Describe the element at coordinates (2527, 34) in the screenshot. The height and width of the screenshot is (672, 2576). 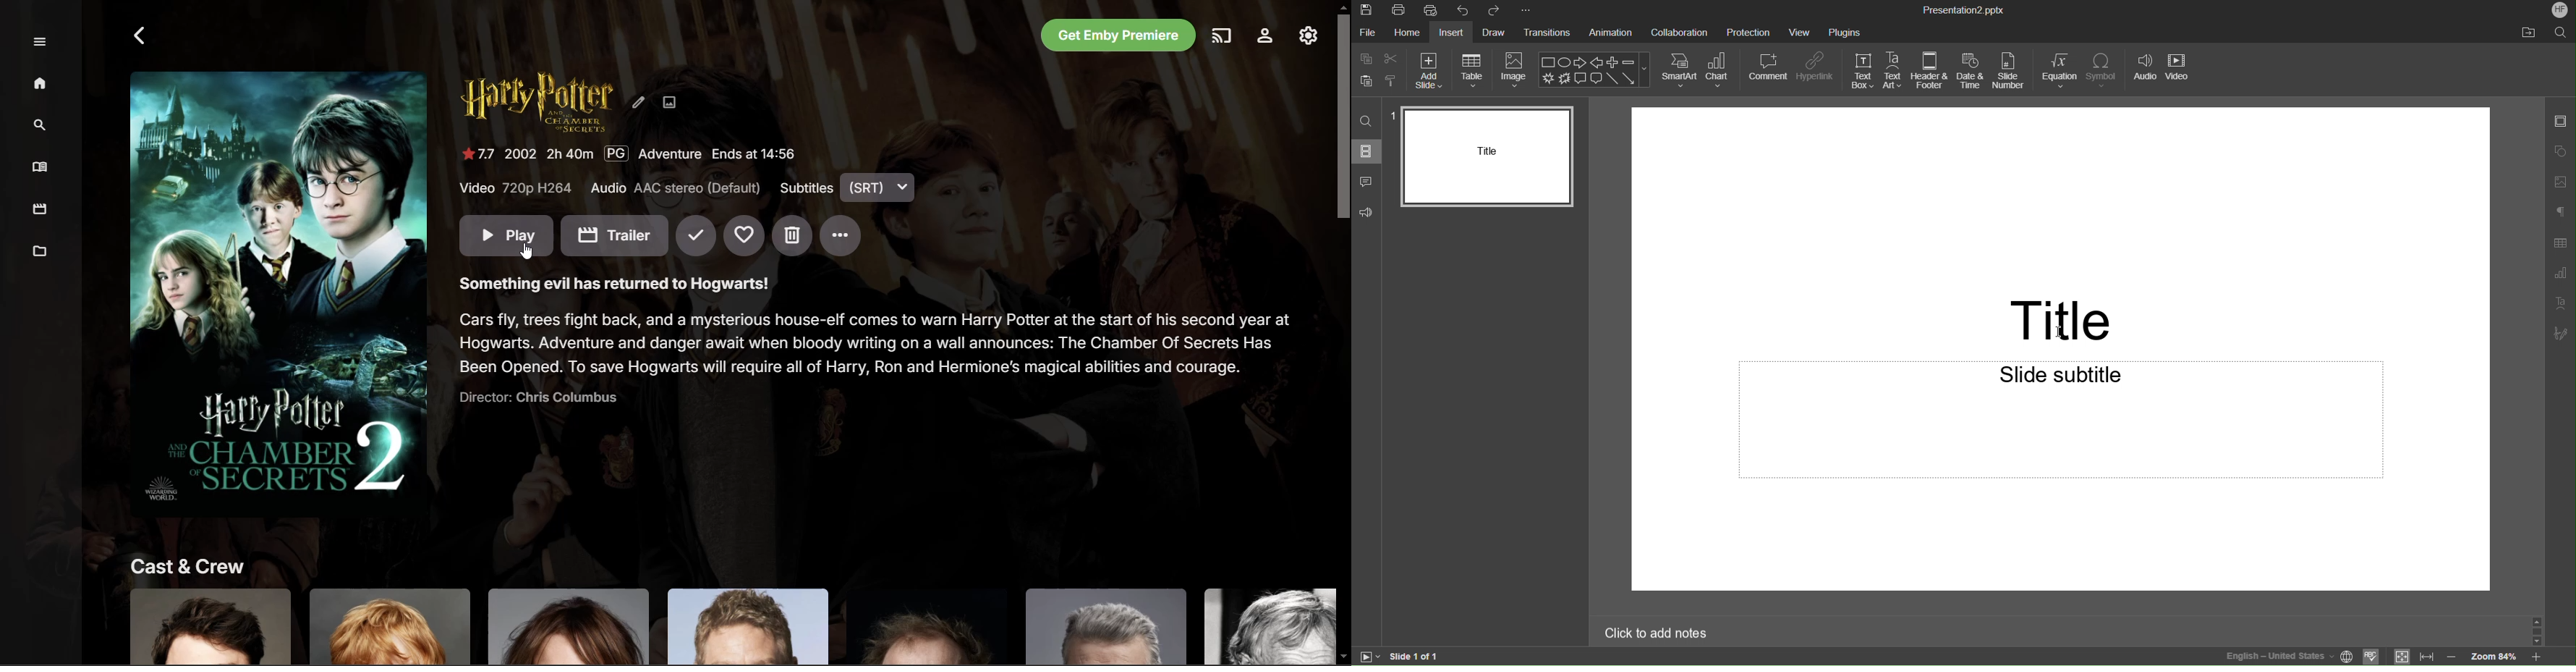
I see `Open File Location` at that location.